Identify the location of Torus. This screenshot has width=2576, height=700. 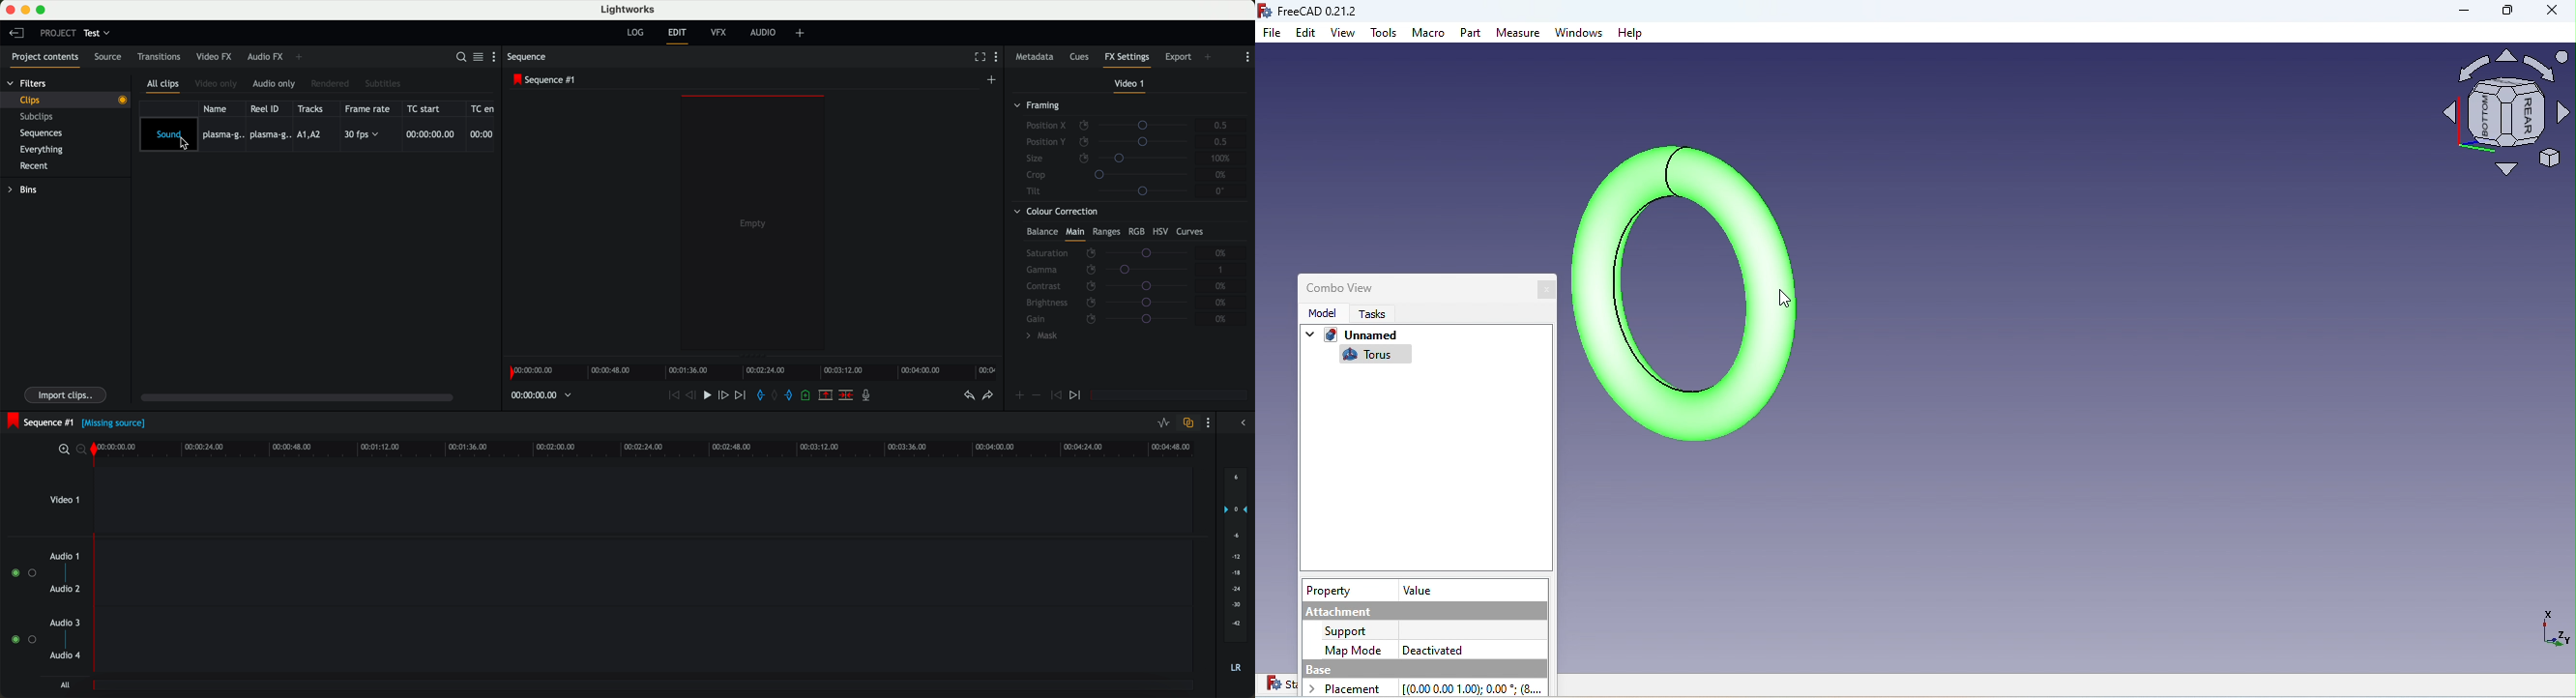
(1372, 356).